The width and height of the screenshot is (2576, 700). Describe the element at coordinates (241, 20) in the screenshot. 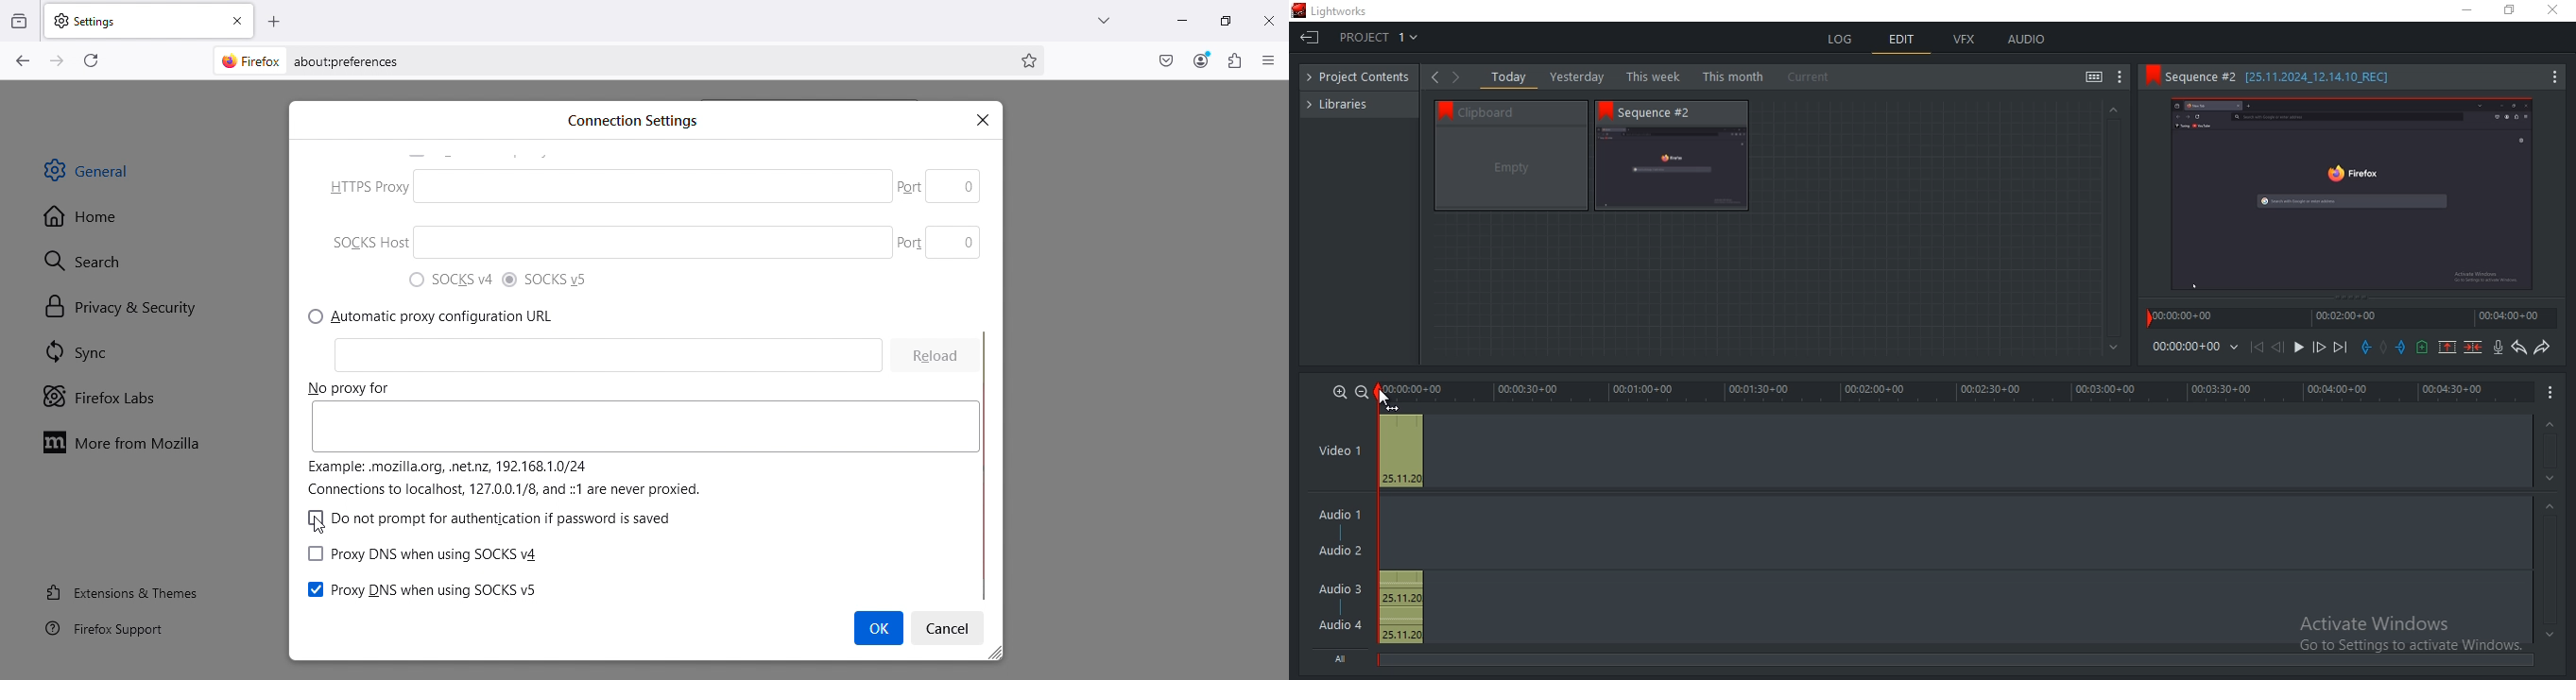

I see `Close tab` at that location.